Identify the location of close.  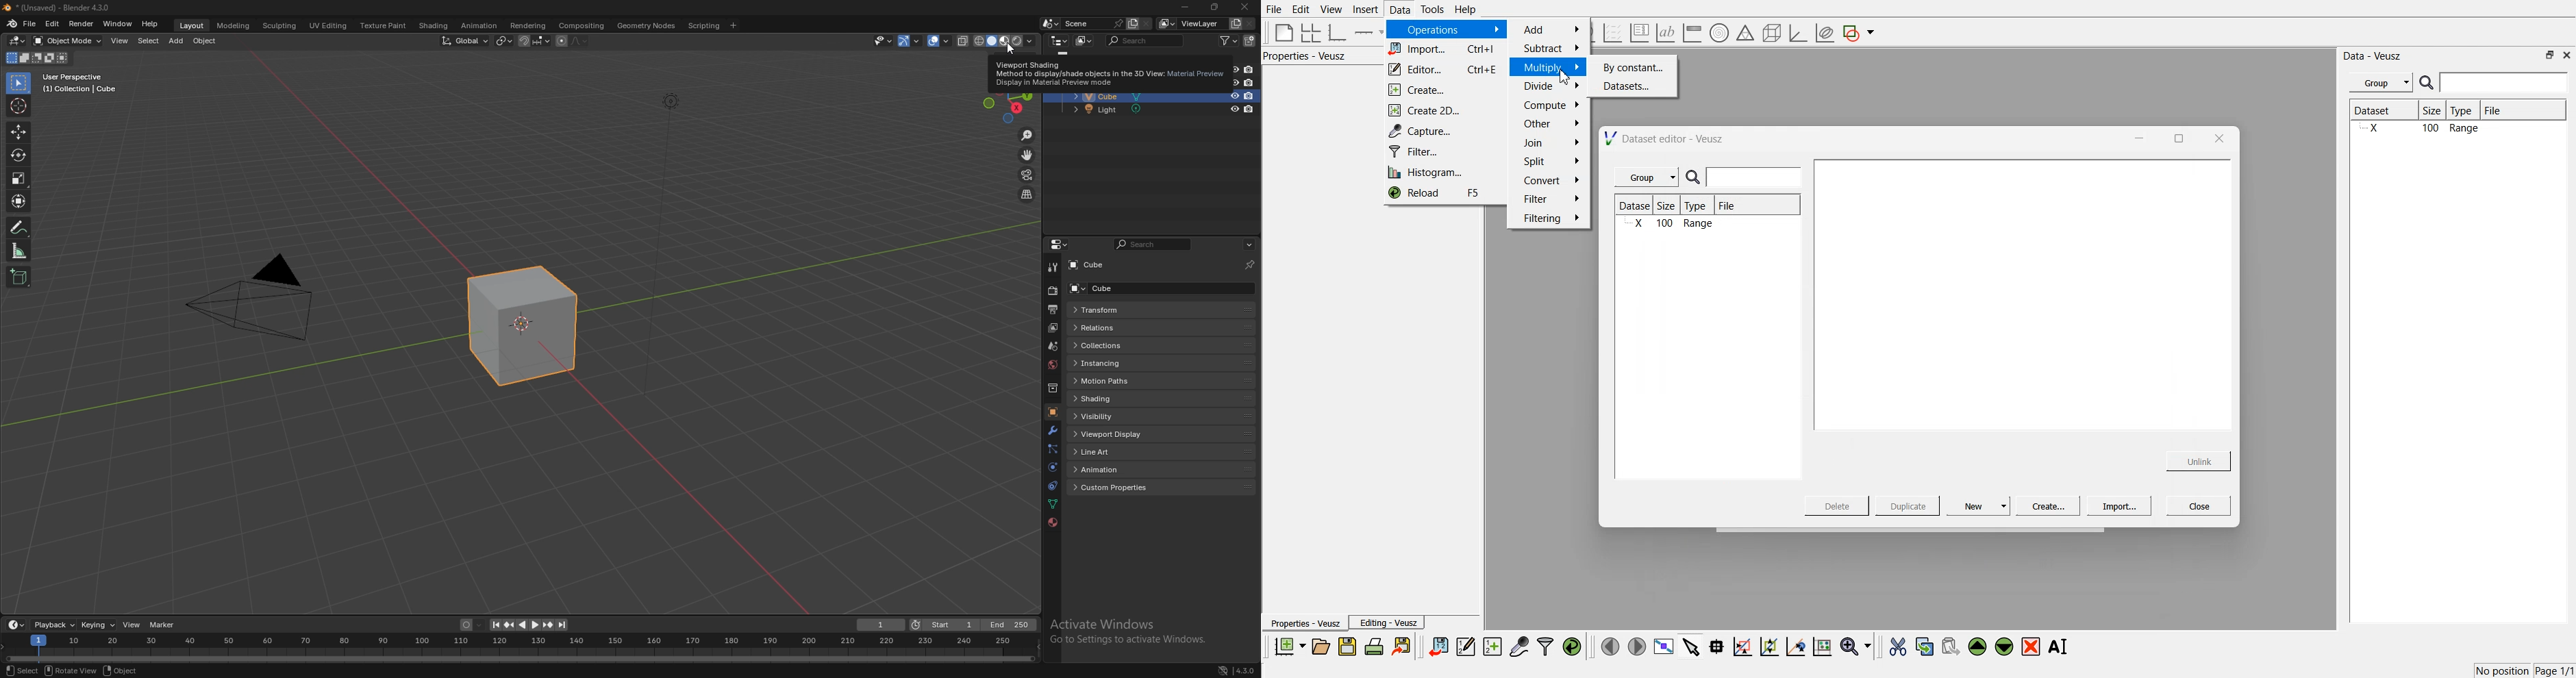
(2218, 138).